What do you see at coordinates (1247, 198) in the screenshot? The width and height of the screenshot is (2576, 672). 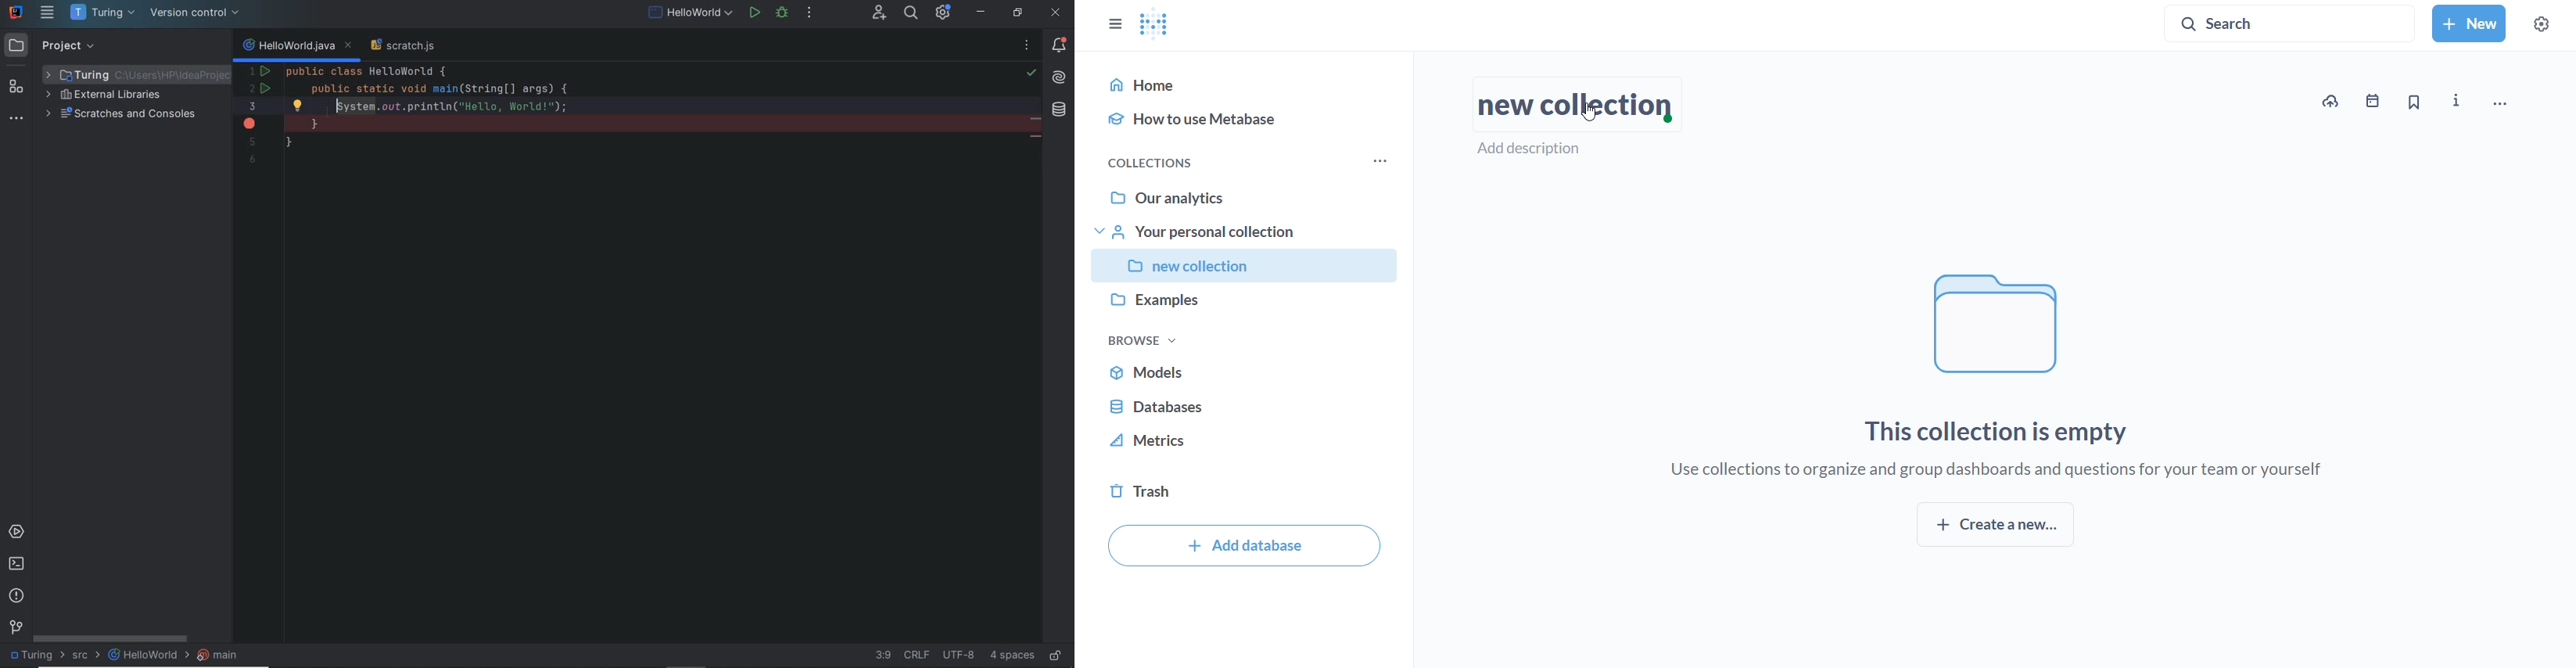 I see `our analytics` at bounding box center [1247, 198].